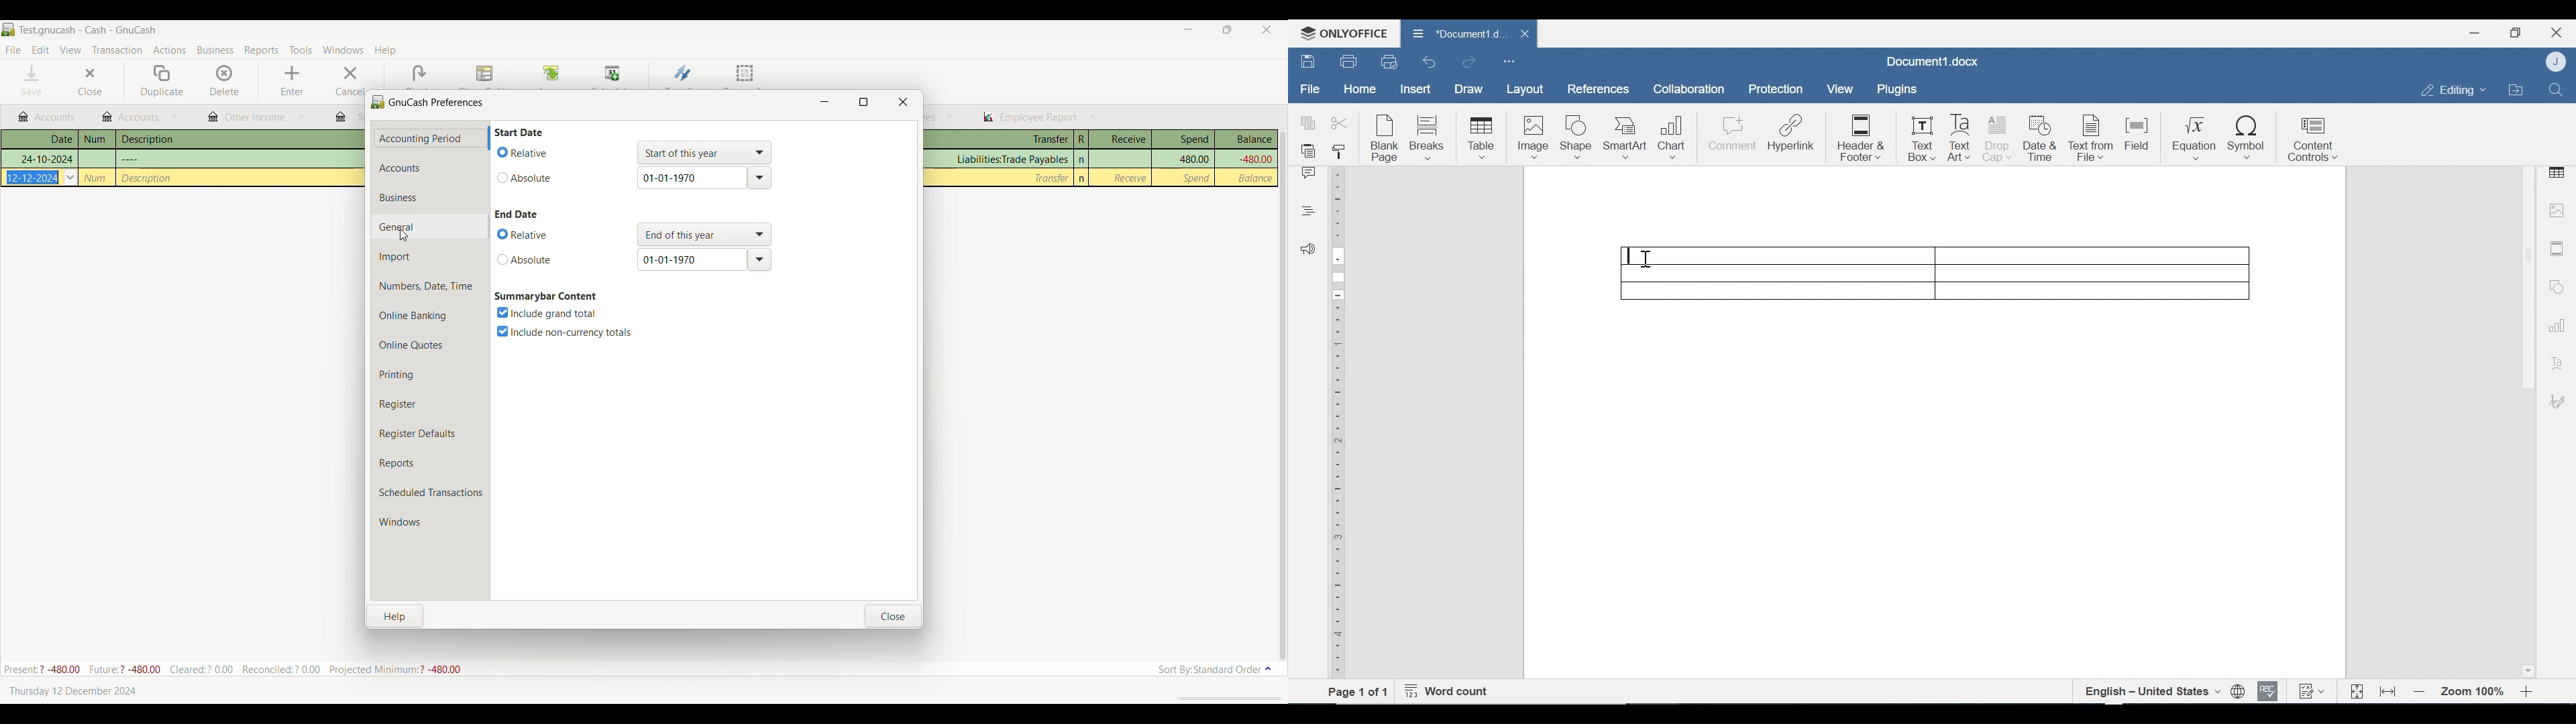  Describe the element at coordinates (97, 139) in the screenshot. I see `Num column` at that location.